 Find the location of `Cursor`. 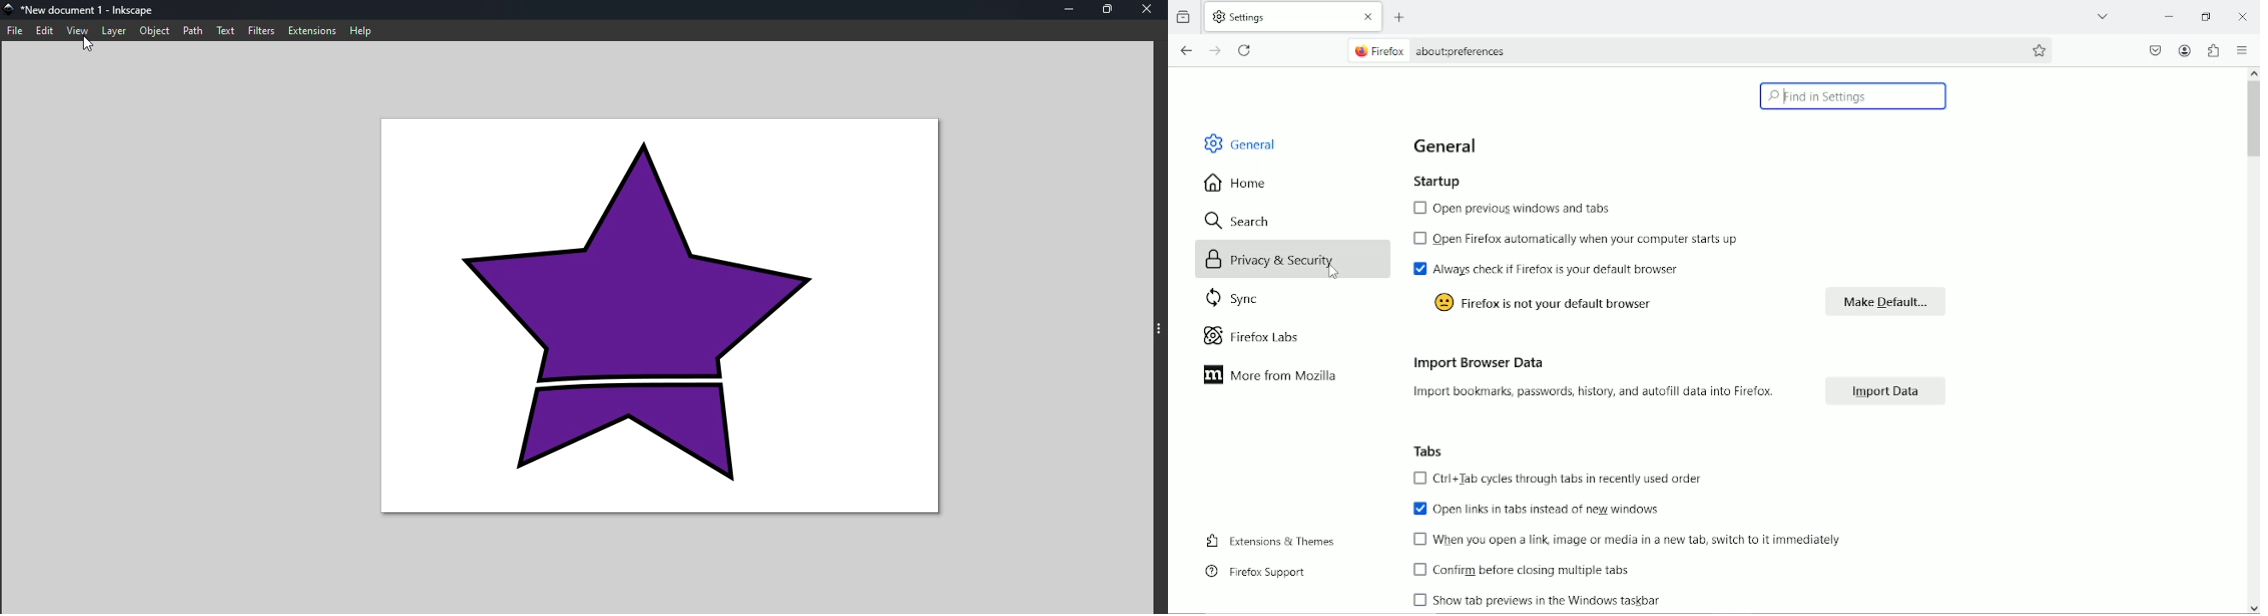

Cursor is located at coordinates (92, 48).